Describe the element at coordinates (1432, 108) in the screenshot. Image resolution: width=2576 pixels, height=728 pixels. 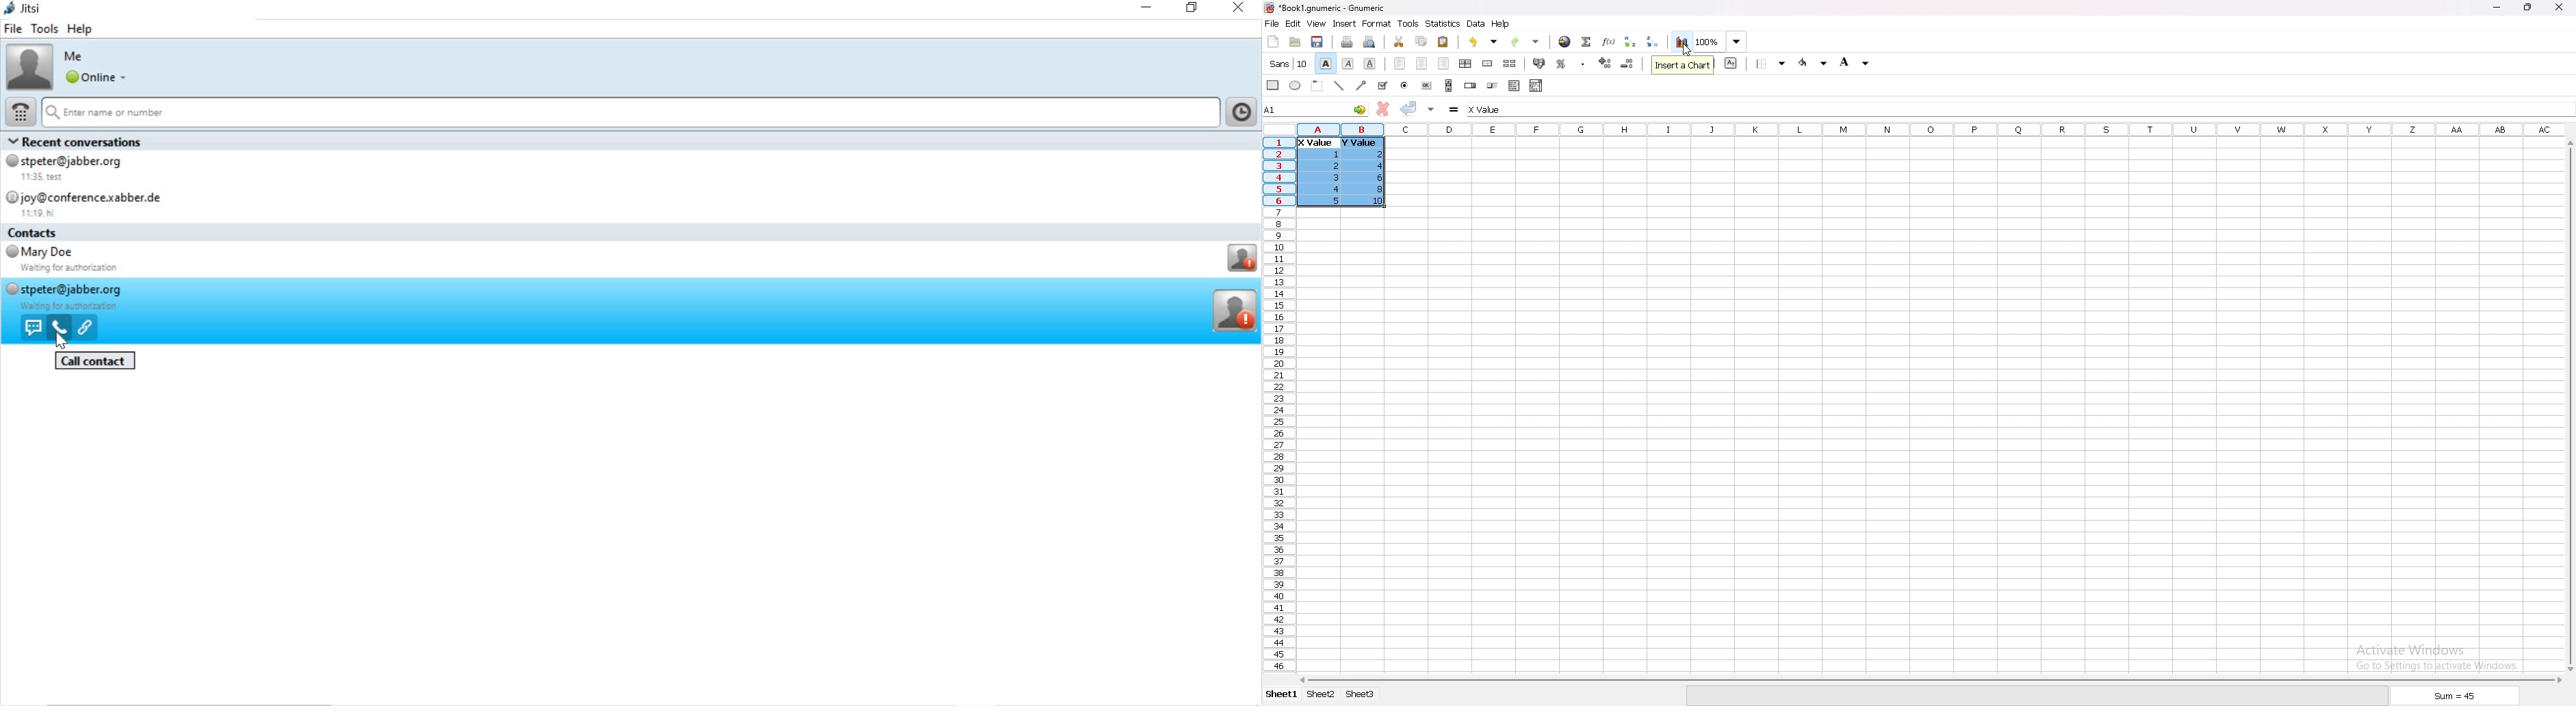
I see `accept change in multple cell` at that location.